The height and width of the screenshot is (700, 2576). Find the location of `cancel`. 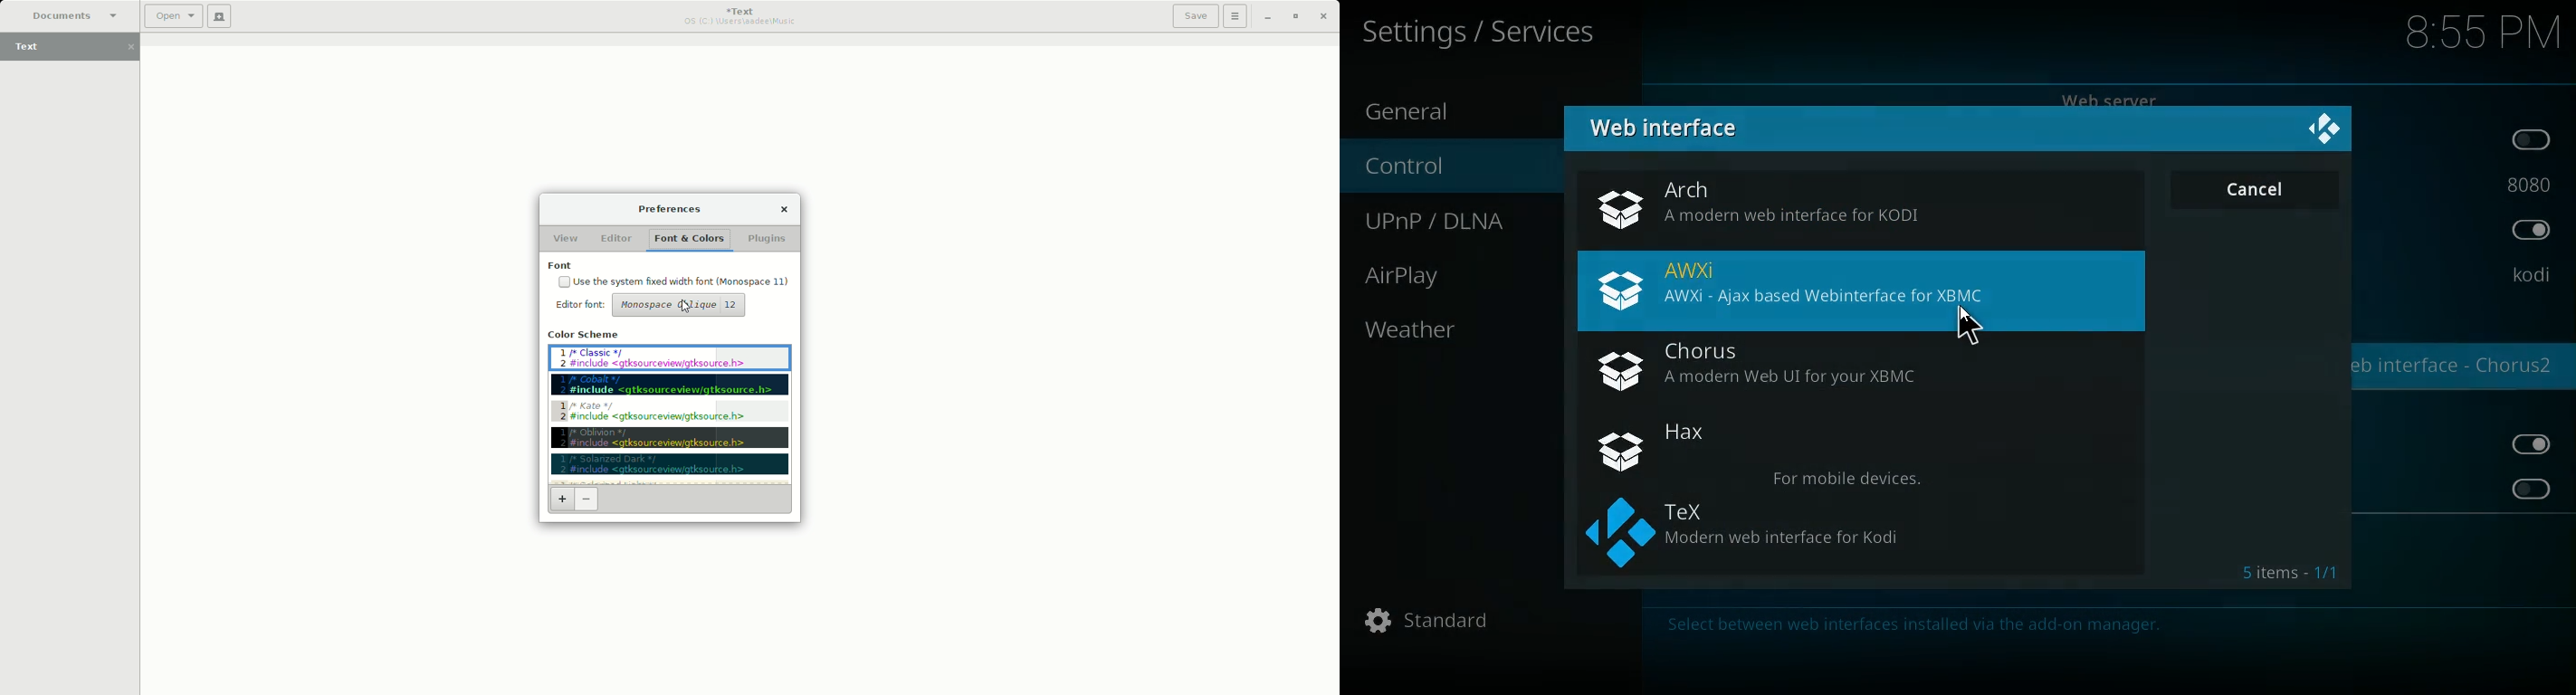

cancel is located at coordinates (2254, 188).